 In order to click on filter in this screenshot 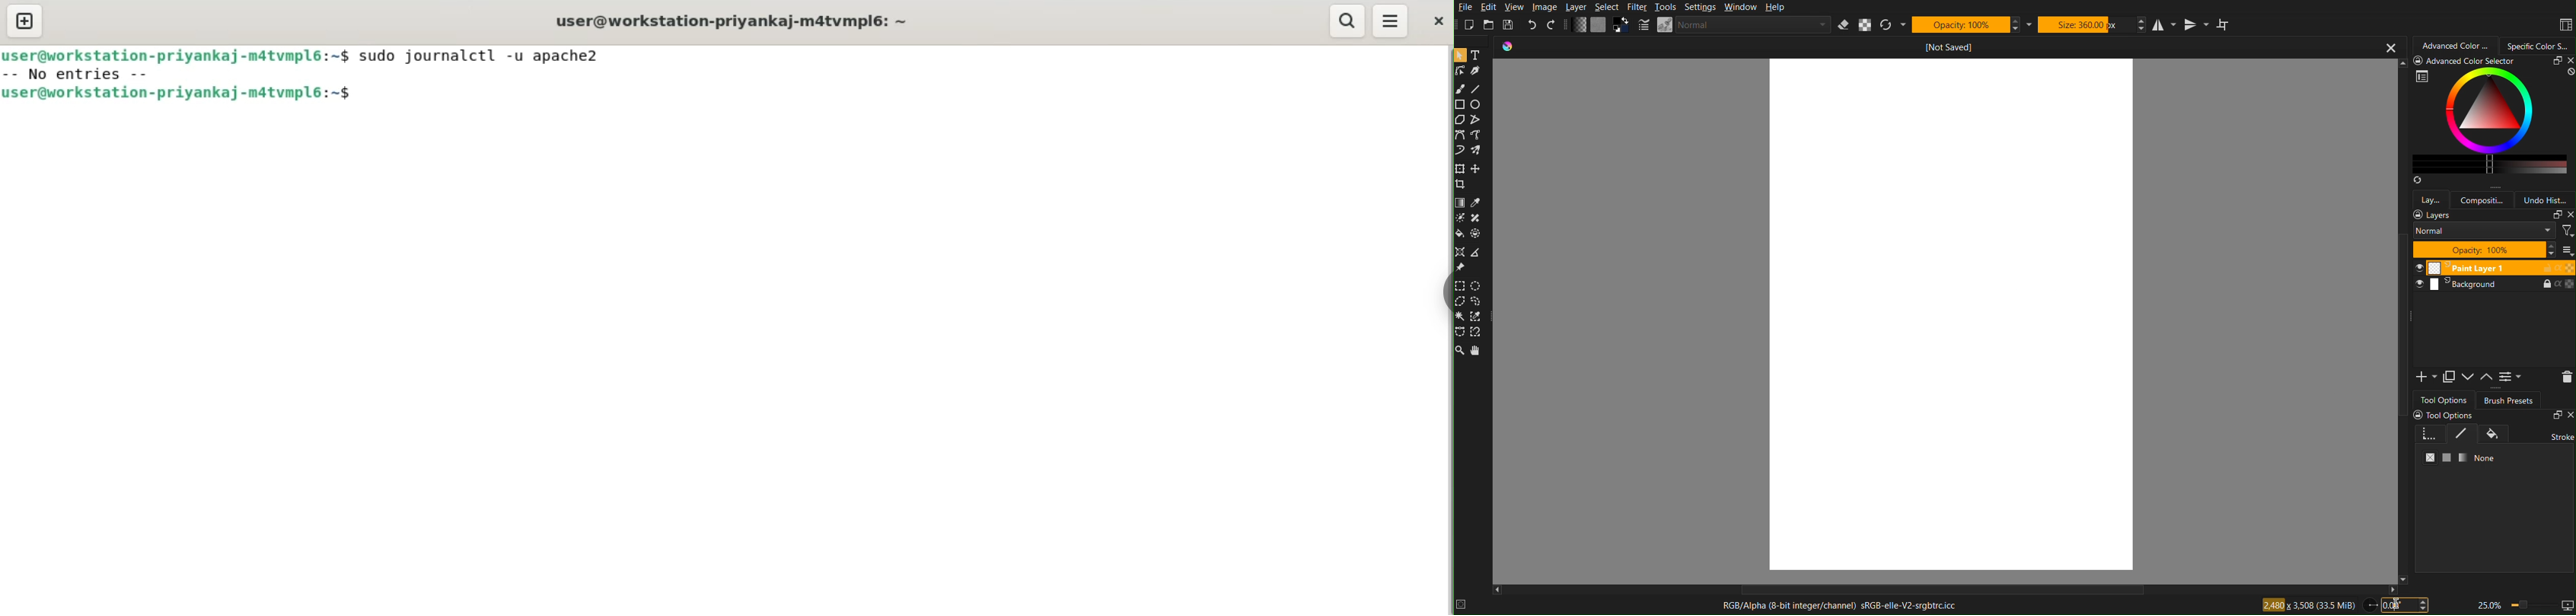, I will do `click(2568, 230)`.